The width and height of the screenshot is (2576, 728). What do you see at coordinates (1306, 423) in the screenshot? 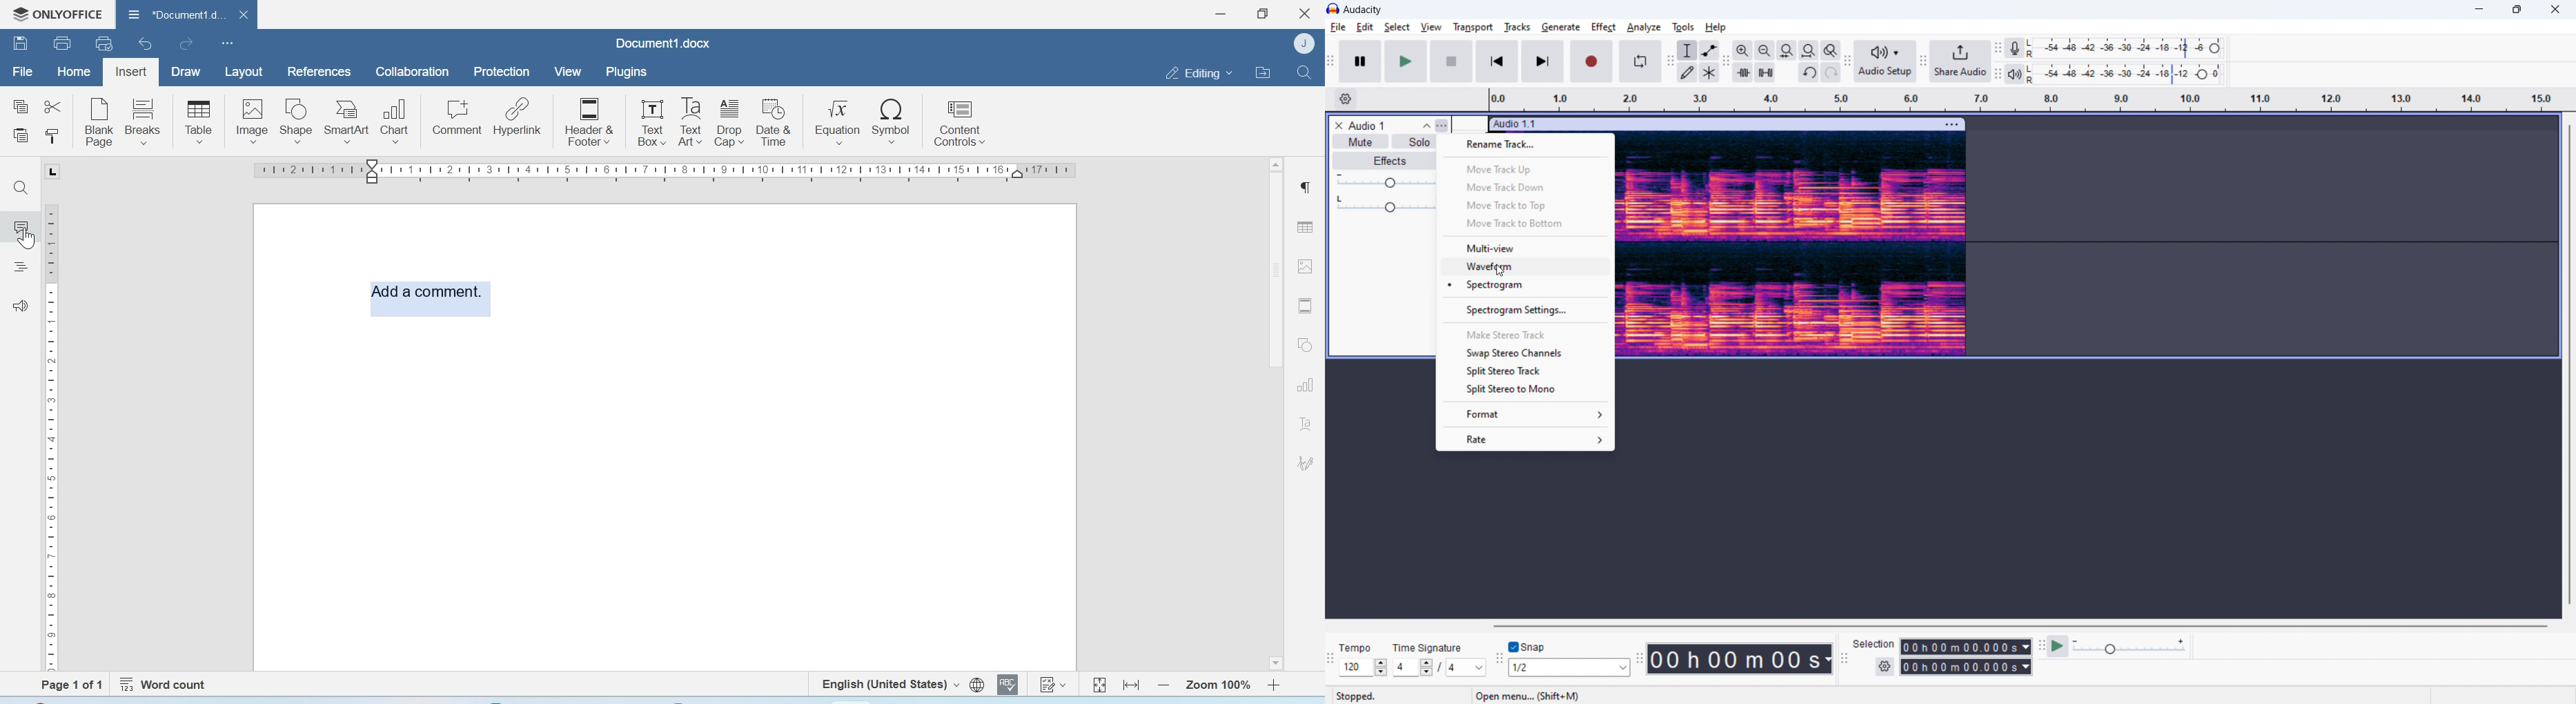
I see `Text` at bounding box center [1306, 423].